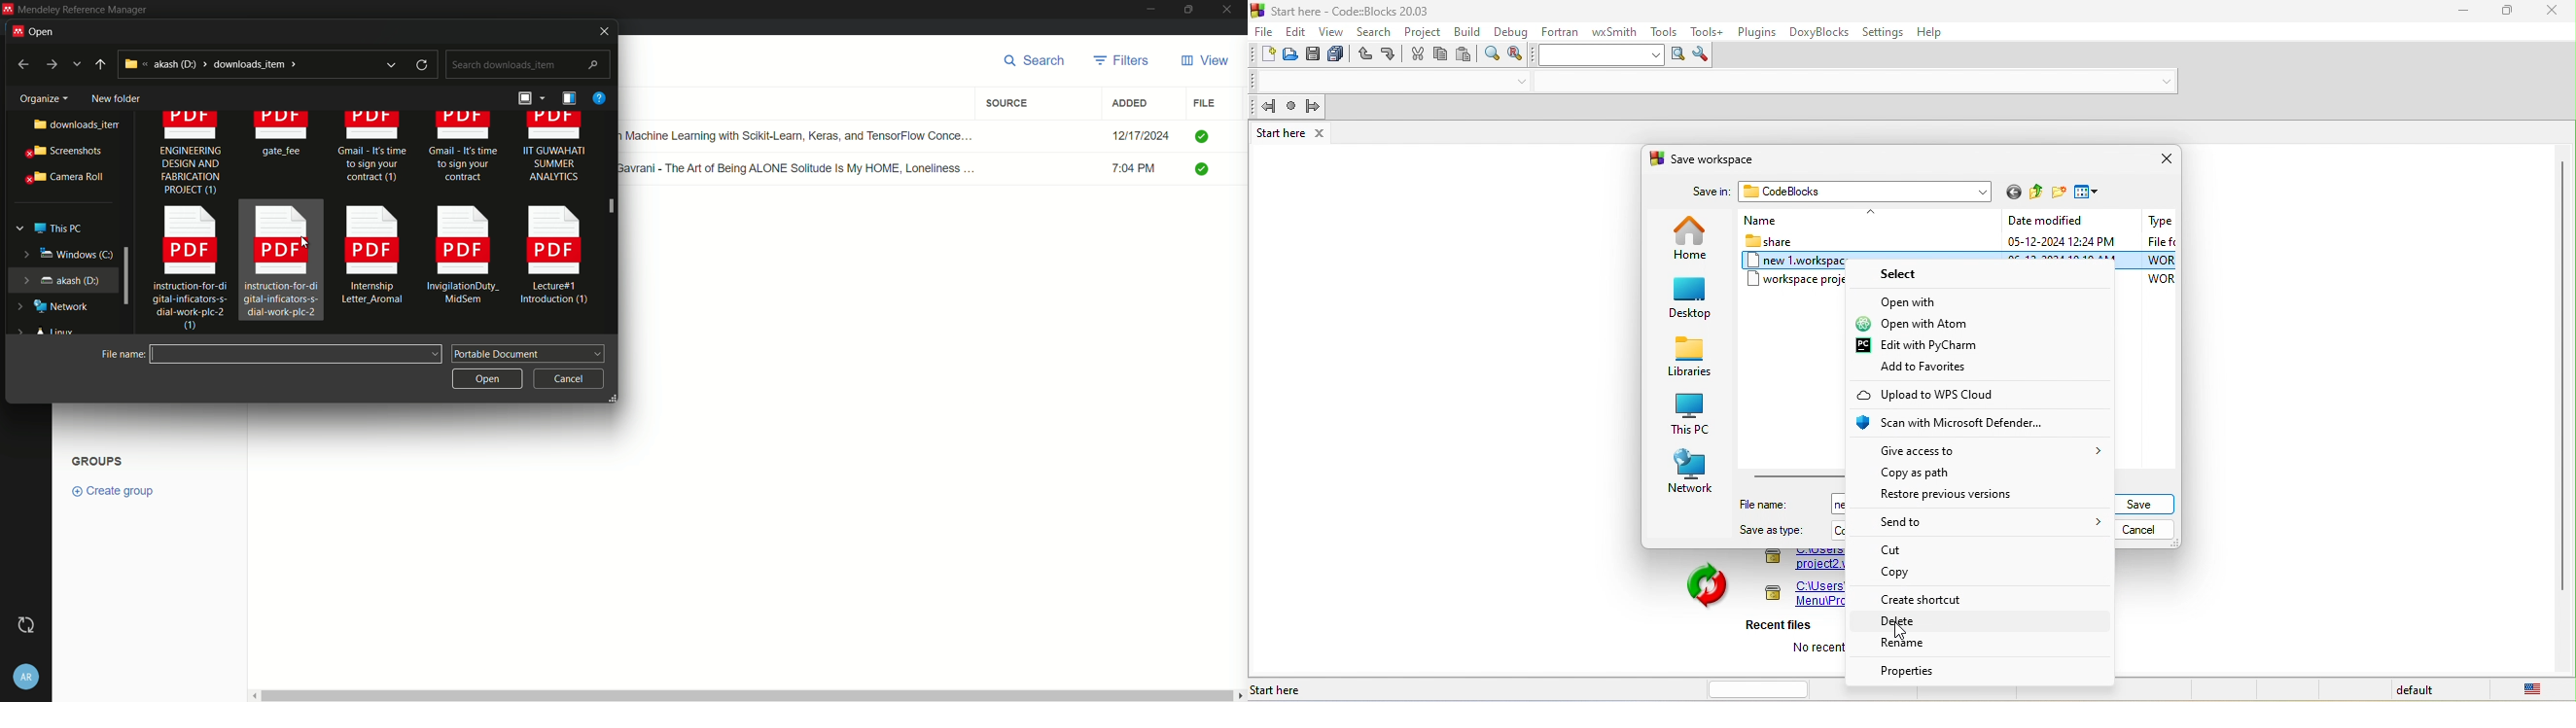  Describe the element at coordinates (569, 376) in the screenshot. I see `cancel` at that location.